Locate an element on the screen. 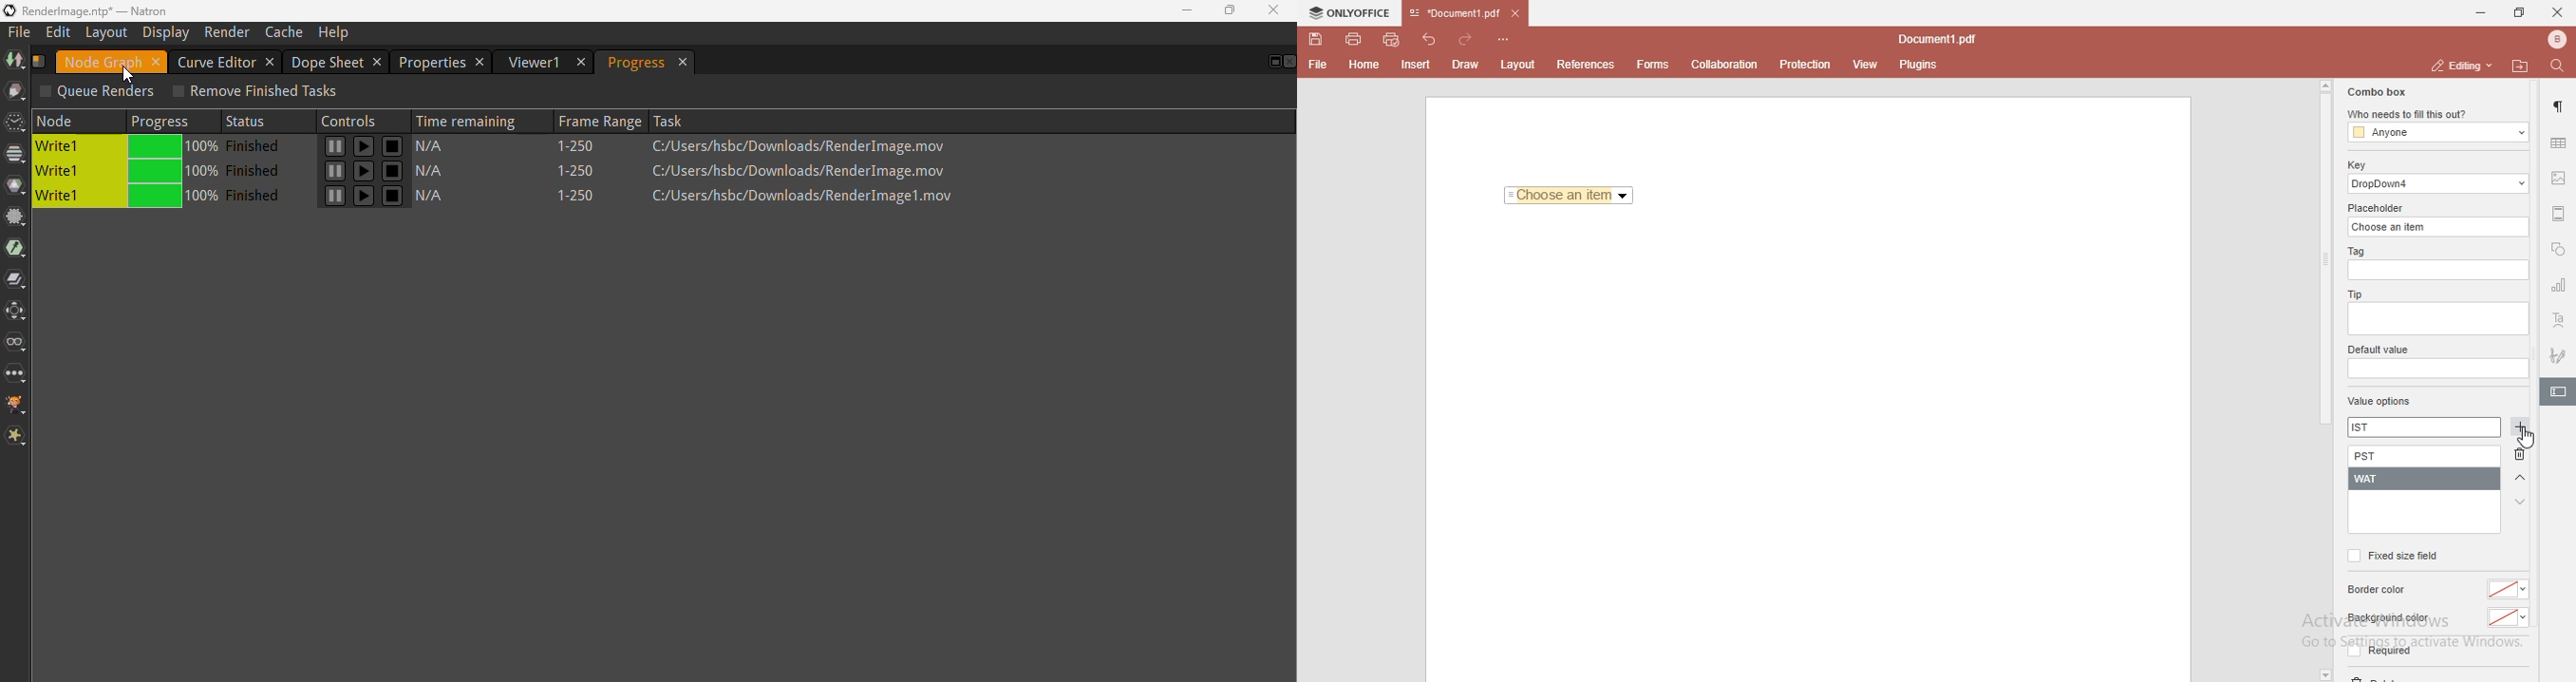  redo is located at coordinates (1469, 36).